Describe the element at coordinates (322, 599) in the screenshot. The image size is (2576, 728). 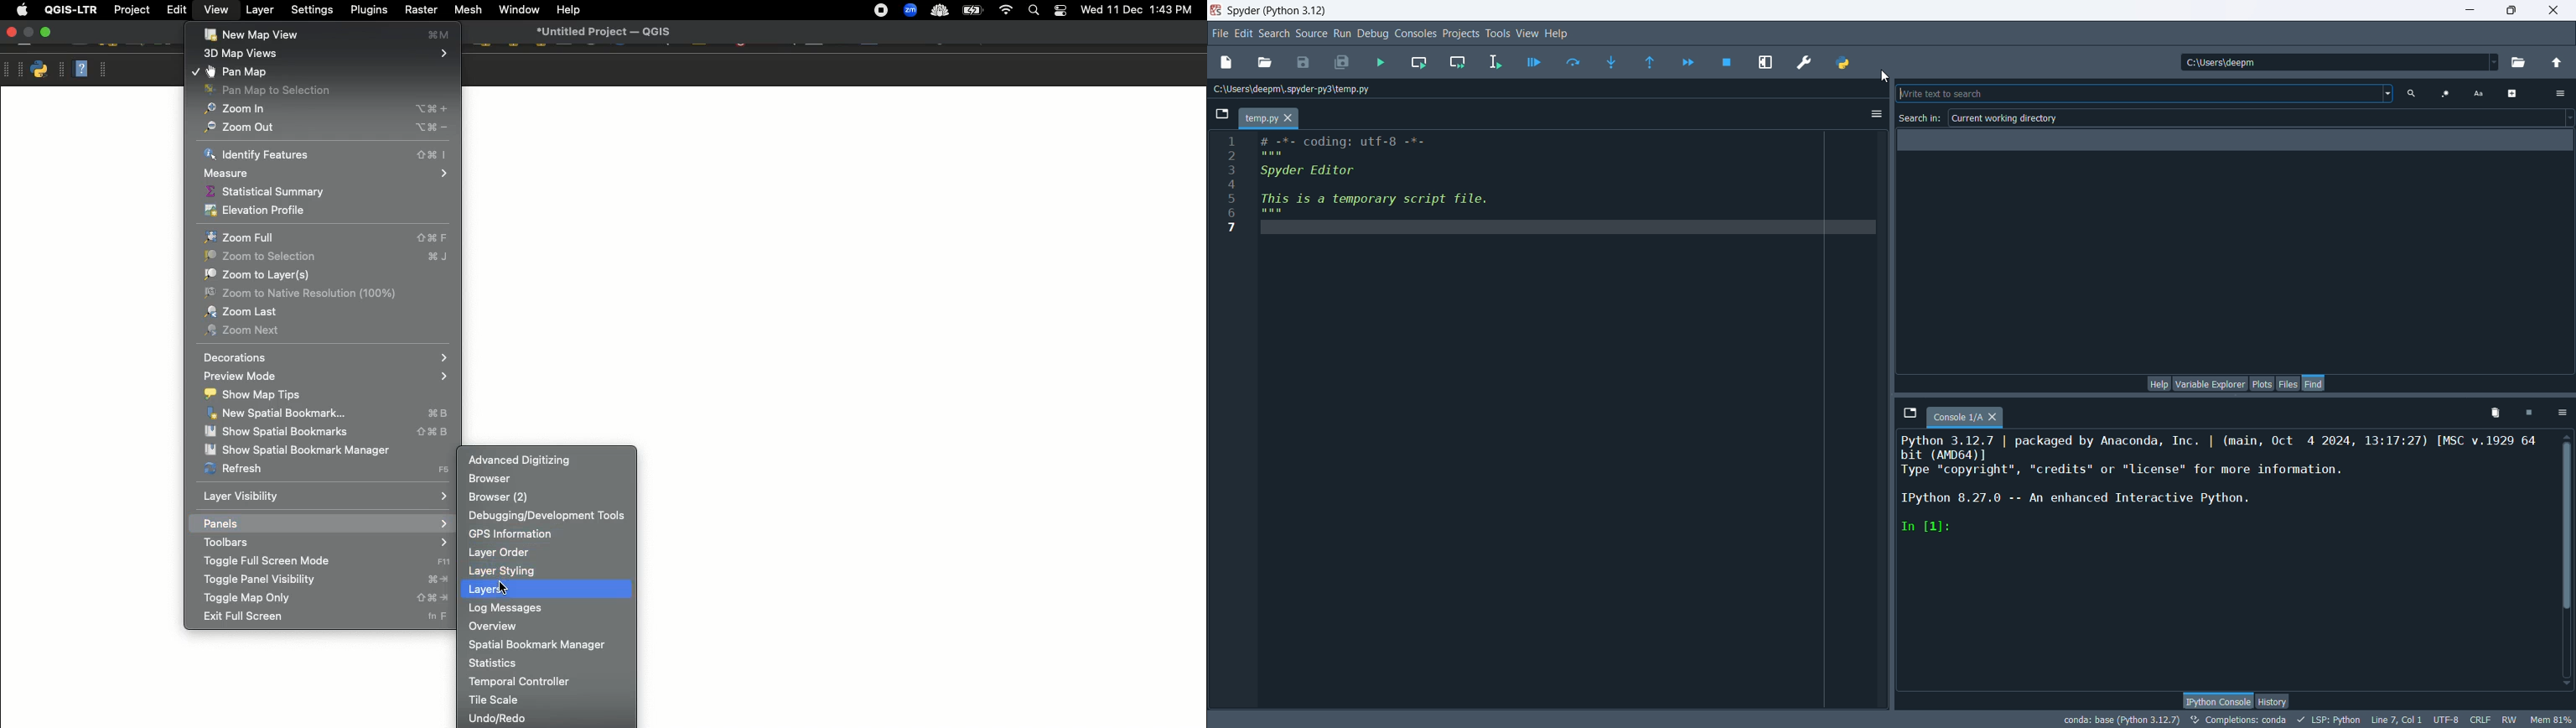
I see `Toggle maps only` at that location.